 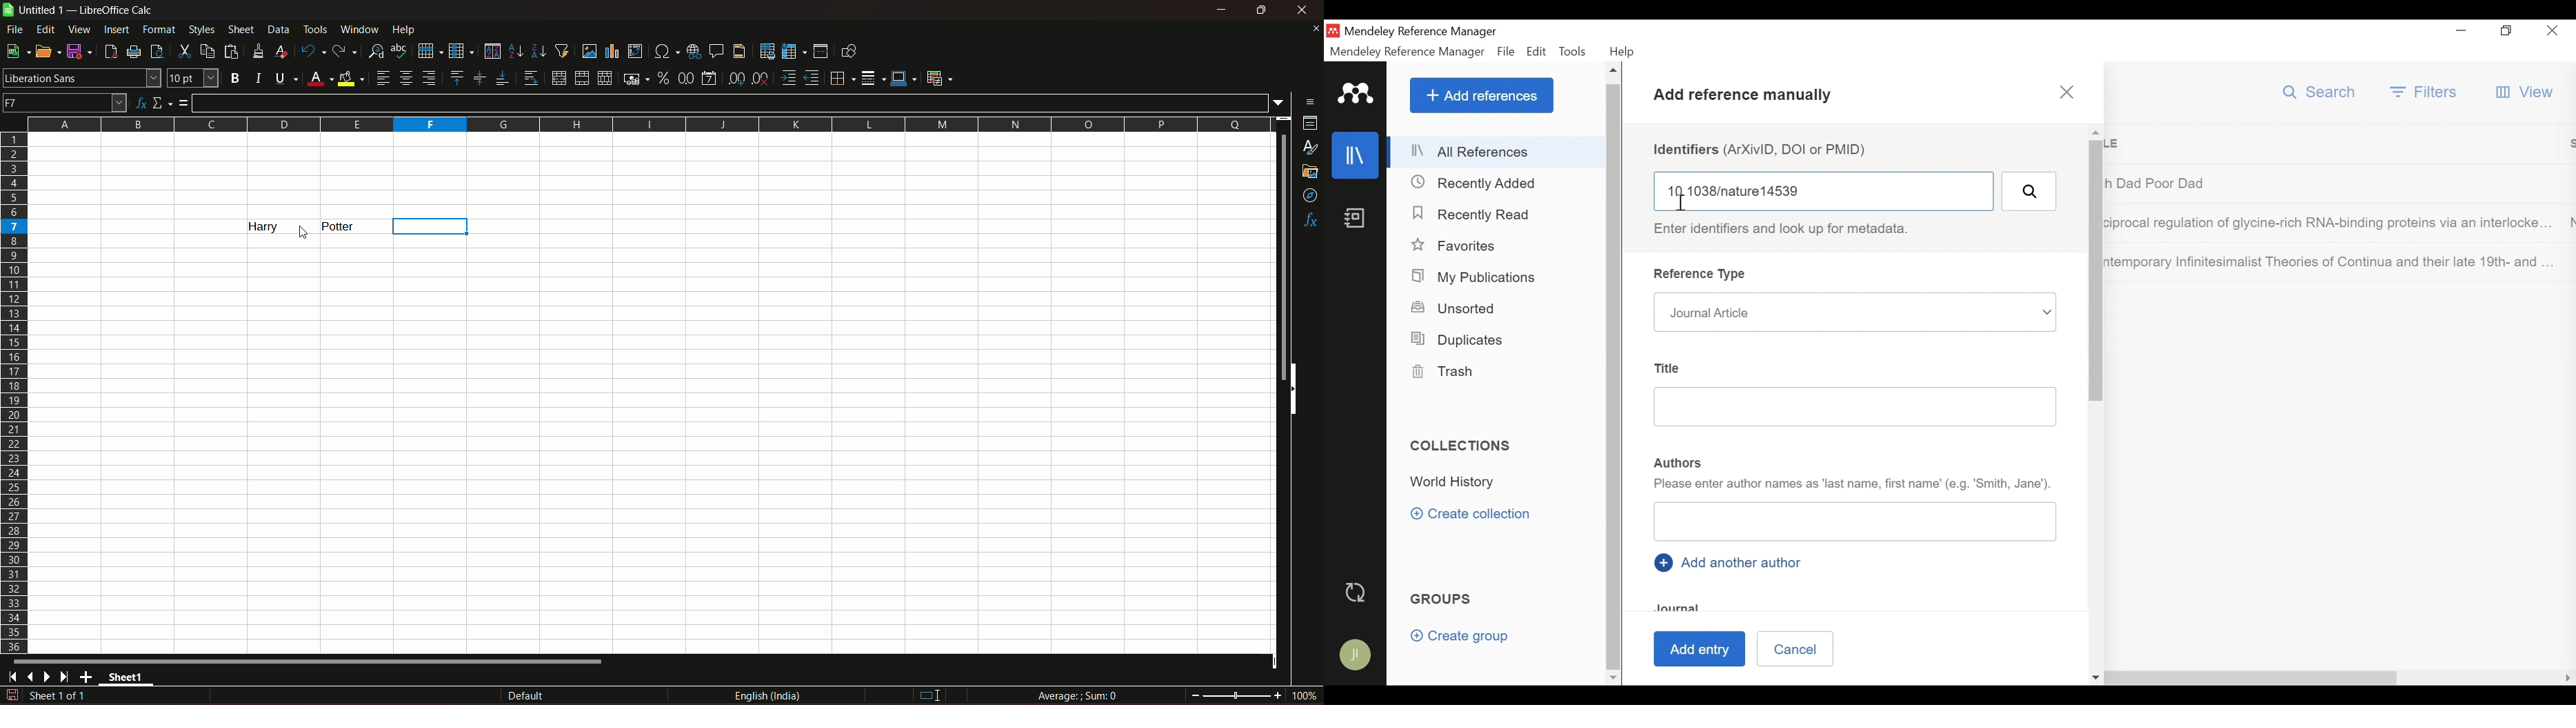 I want to click on Favorites, so click(x=1456, y=245).